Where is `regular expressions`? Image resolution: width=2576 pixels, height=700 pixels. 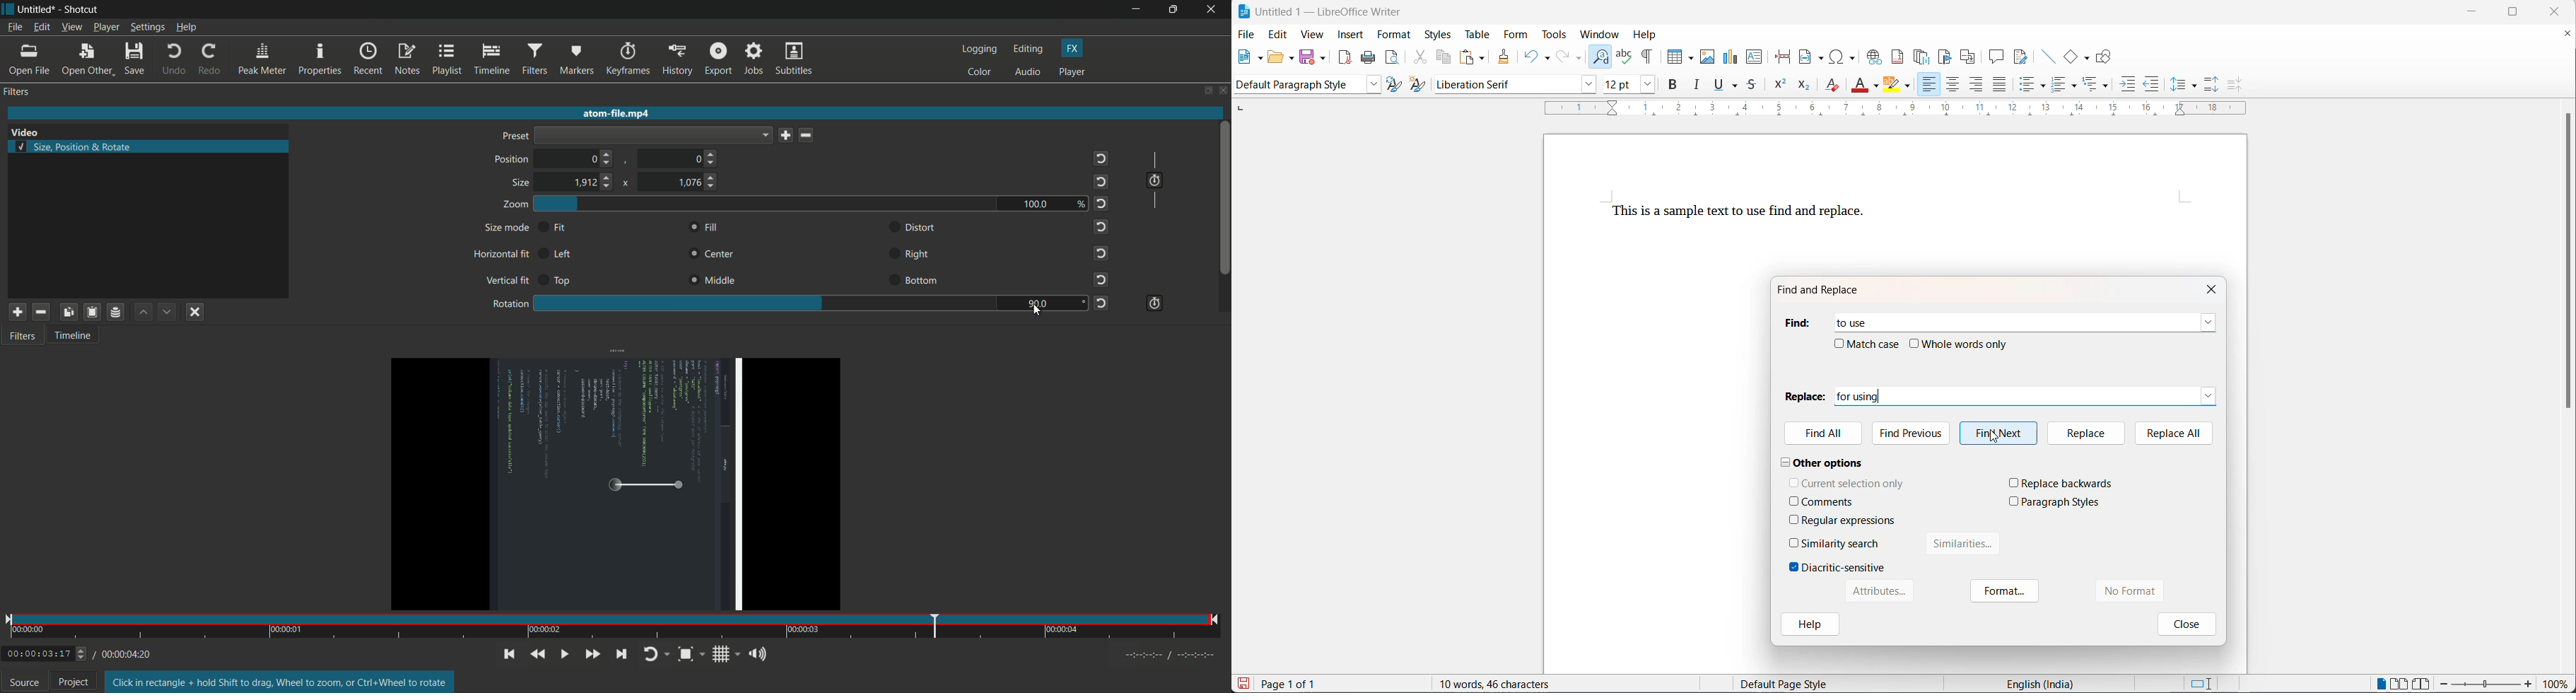 regular expressions is located at coordinates (1850, 520).